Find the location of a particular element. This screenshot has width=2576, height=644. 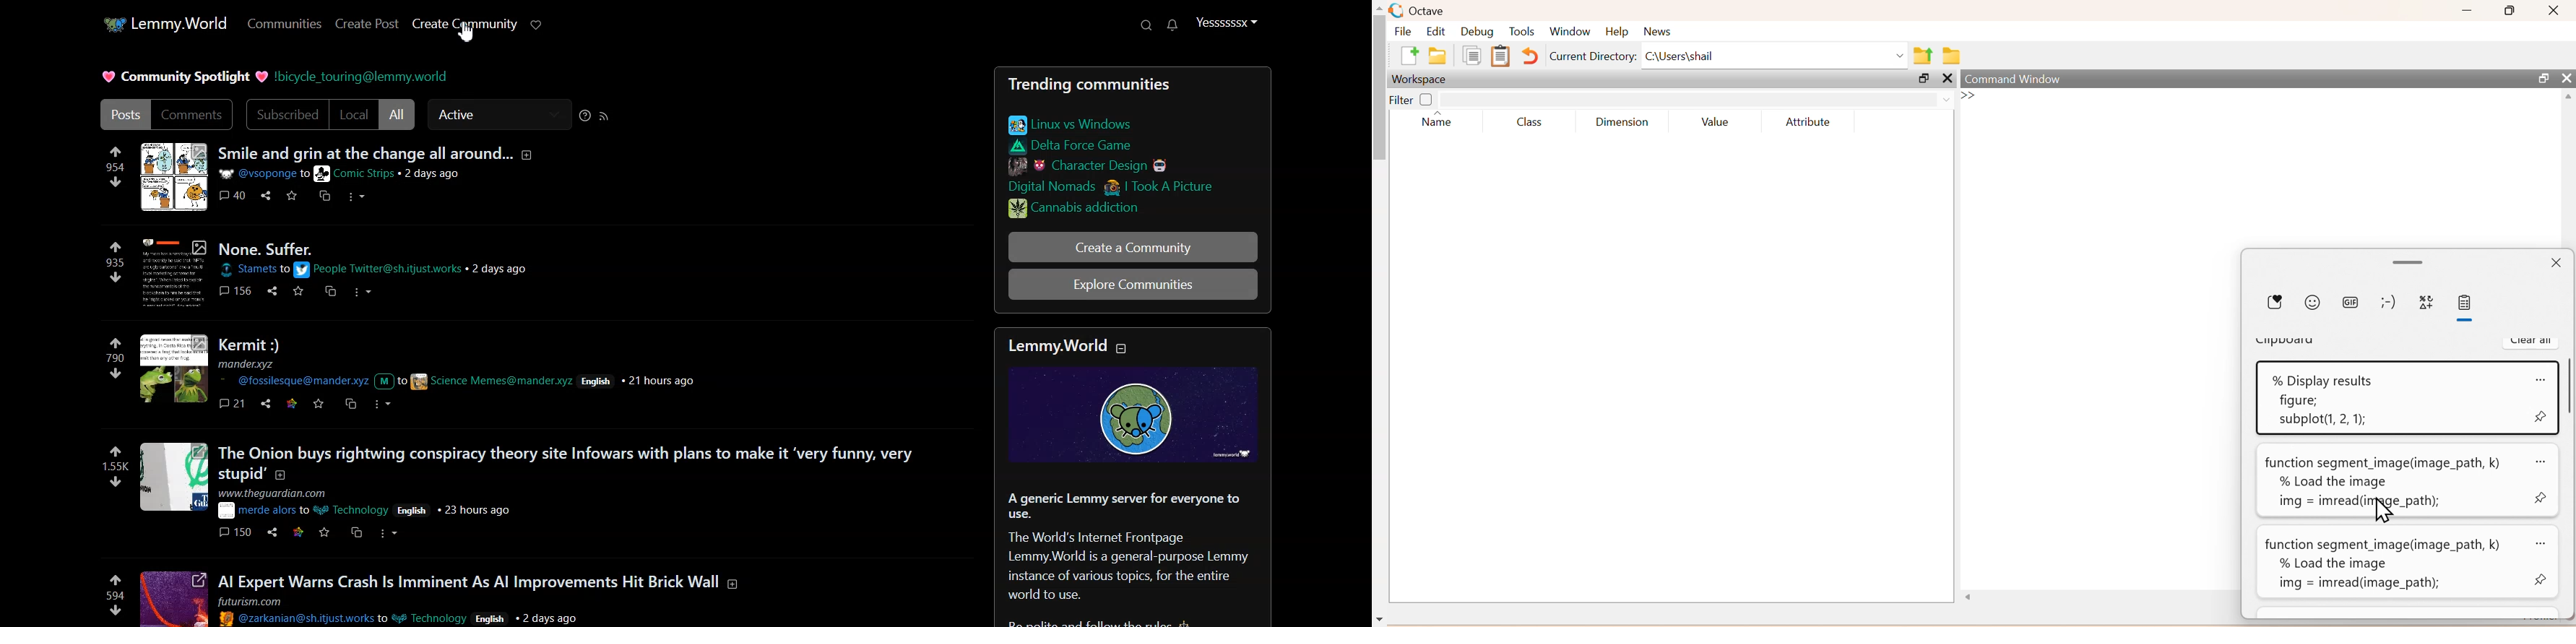

numbers is located at coordinates (116, 594).